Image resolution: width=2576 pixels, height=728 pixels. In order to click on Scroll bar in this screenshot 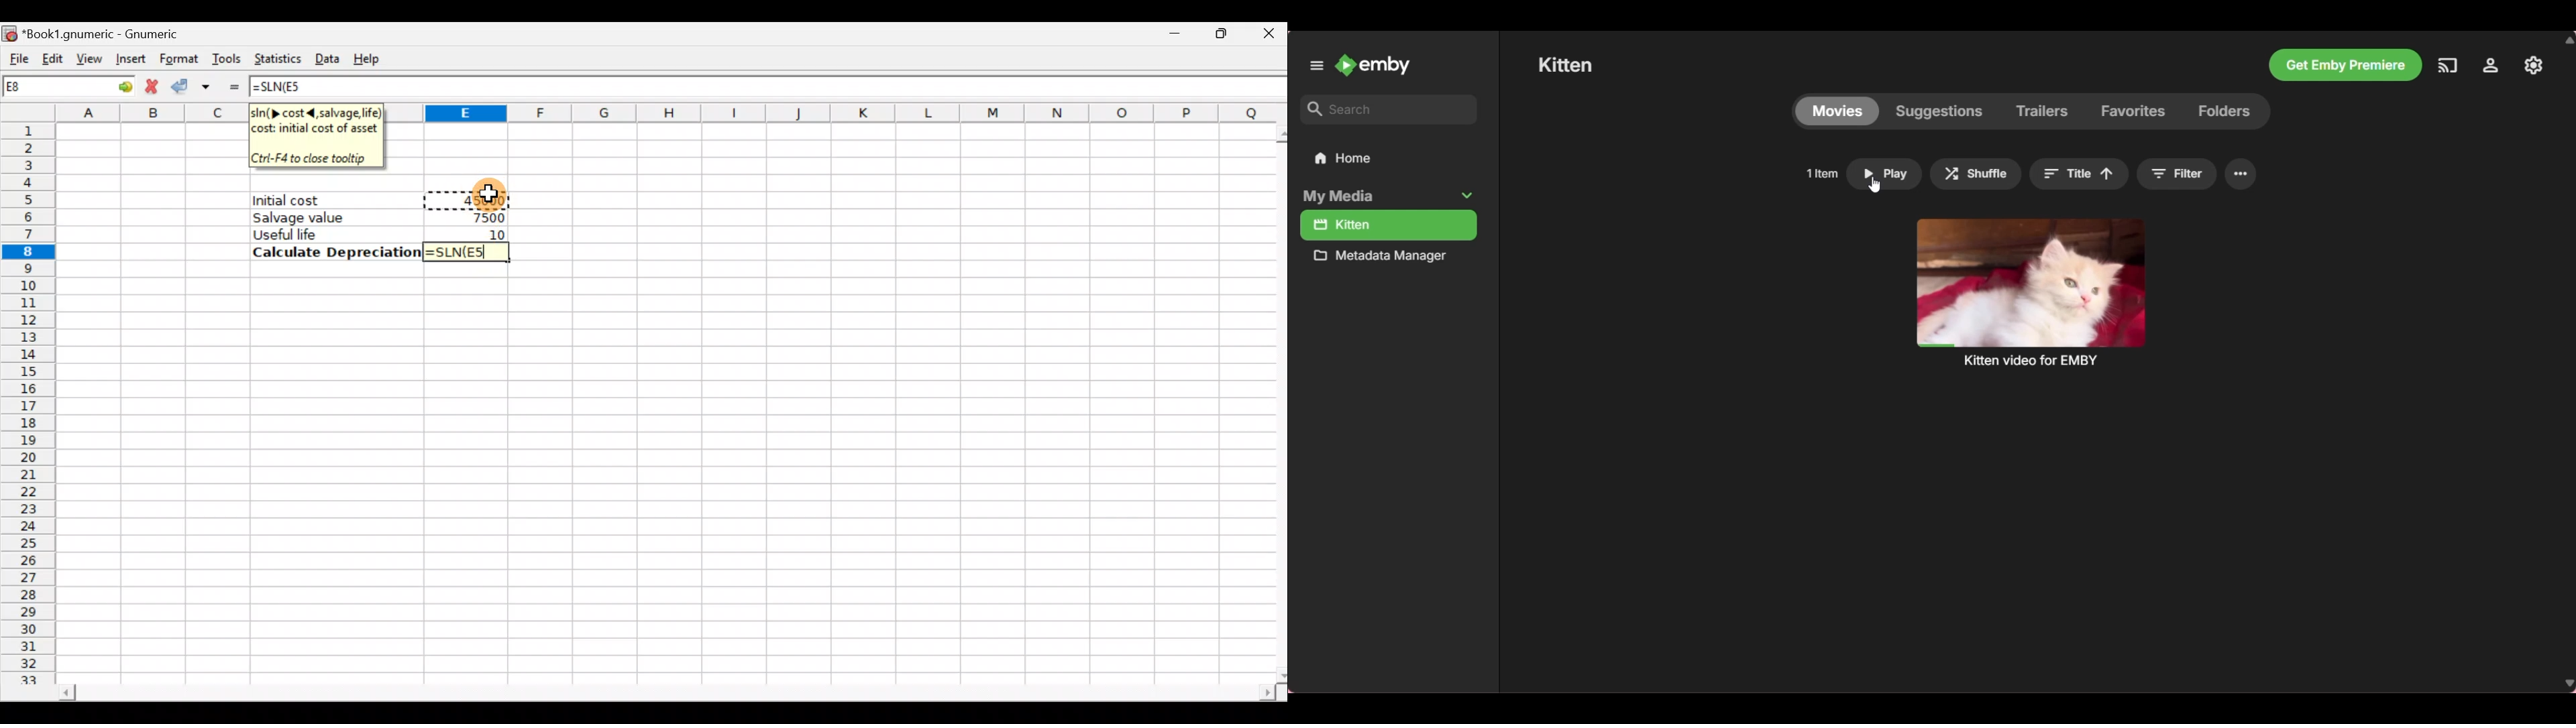, I will do `click(1275, 400)`.